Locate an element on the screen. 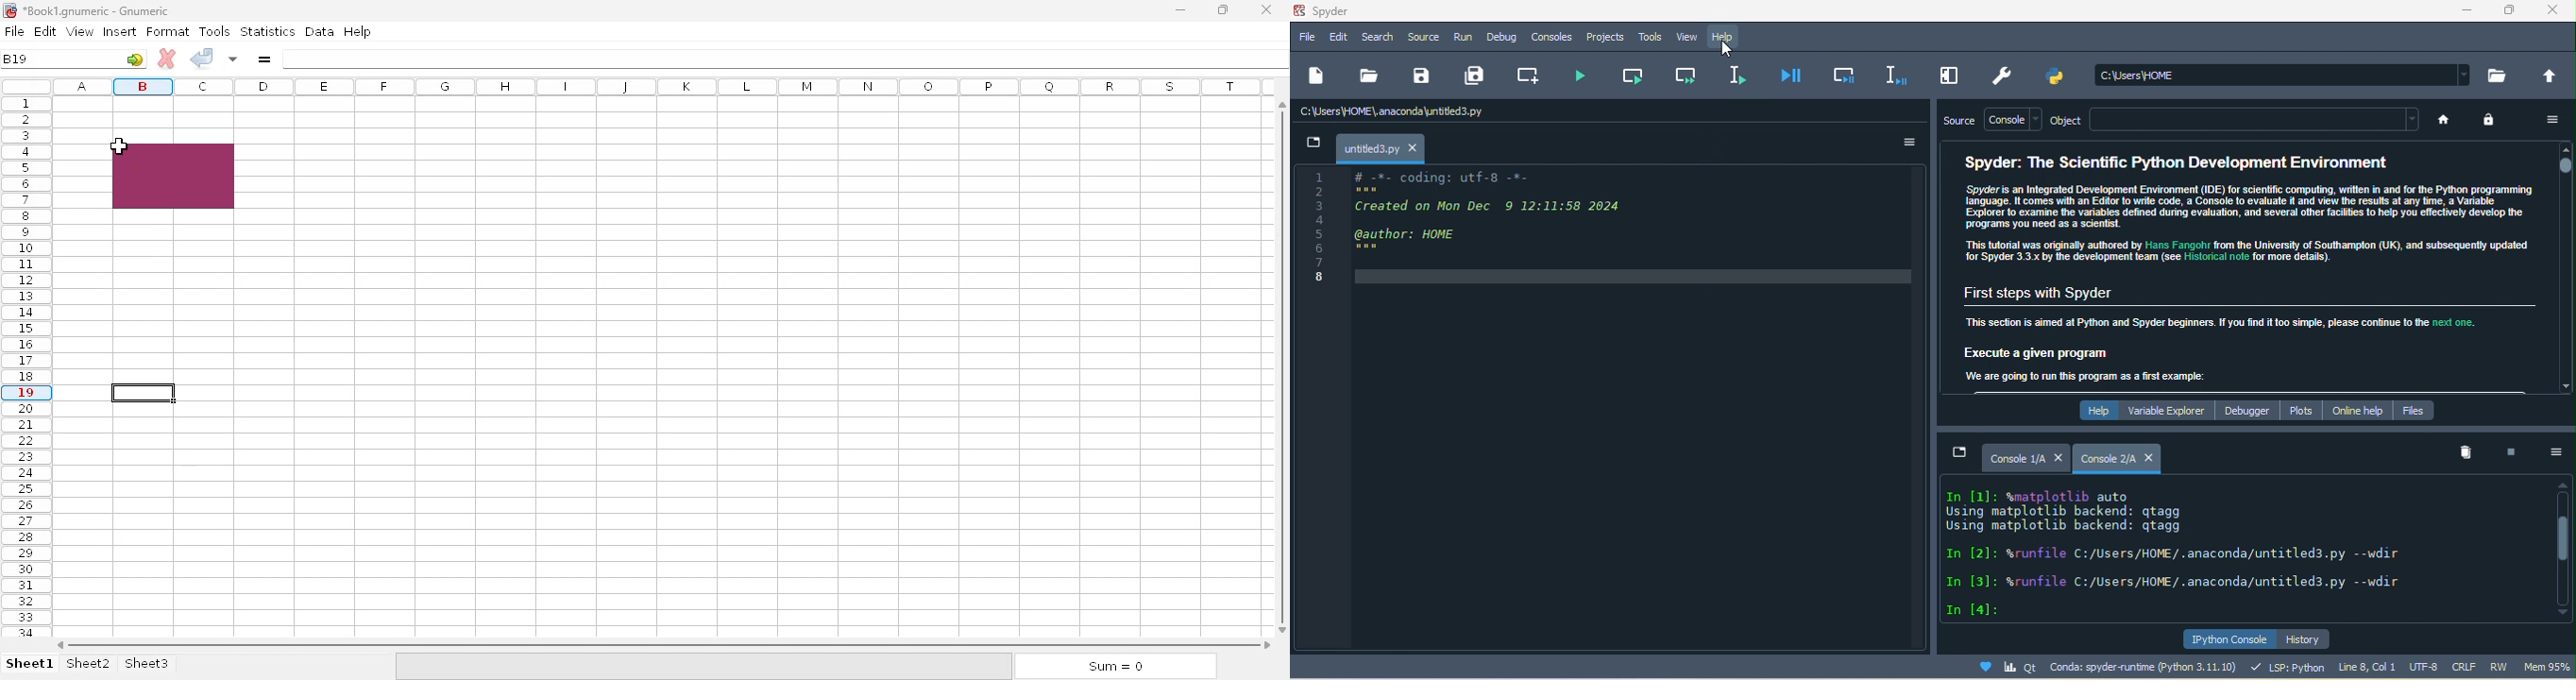  Cursor is located at coordinates (1728, 51).